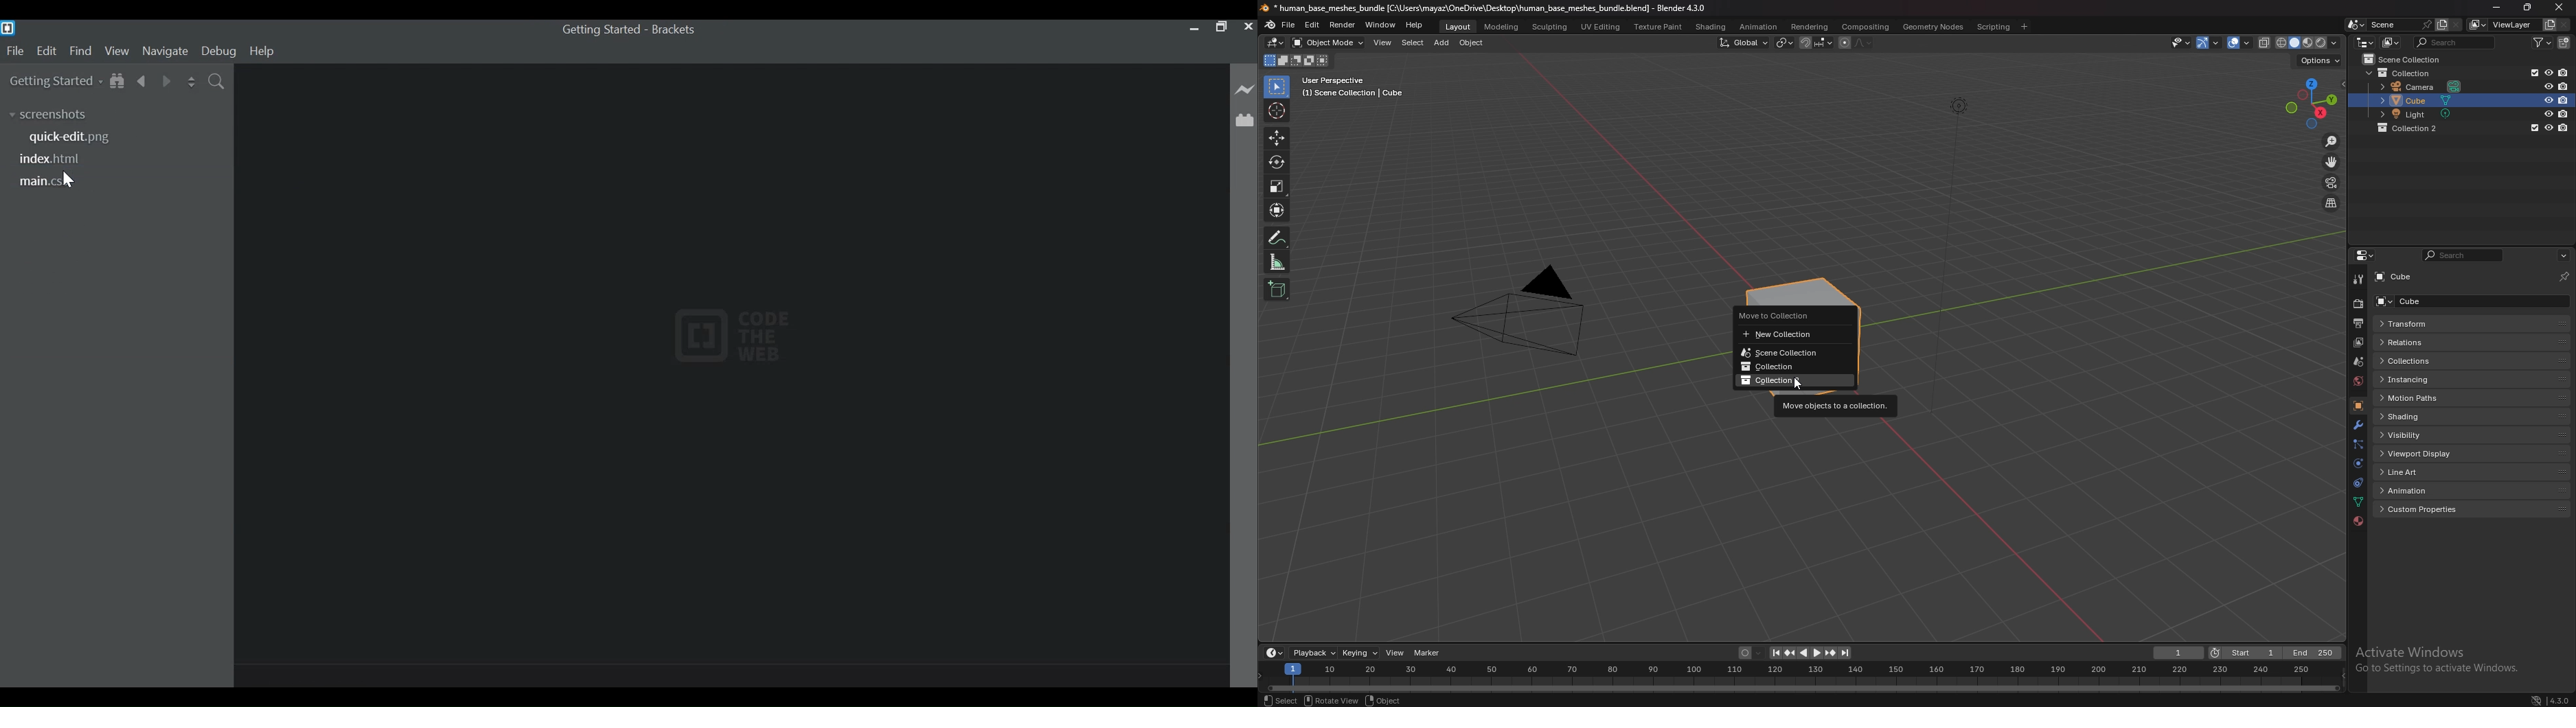 This screenshot has width=2576, height=728. What do you see at coordinates (2334, 42) in the screenshot?
I see `shading` at bounding box center [2334, 42].